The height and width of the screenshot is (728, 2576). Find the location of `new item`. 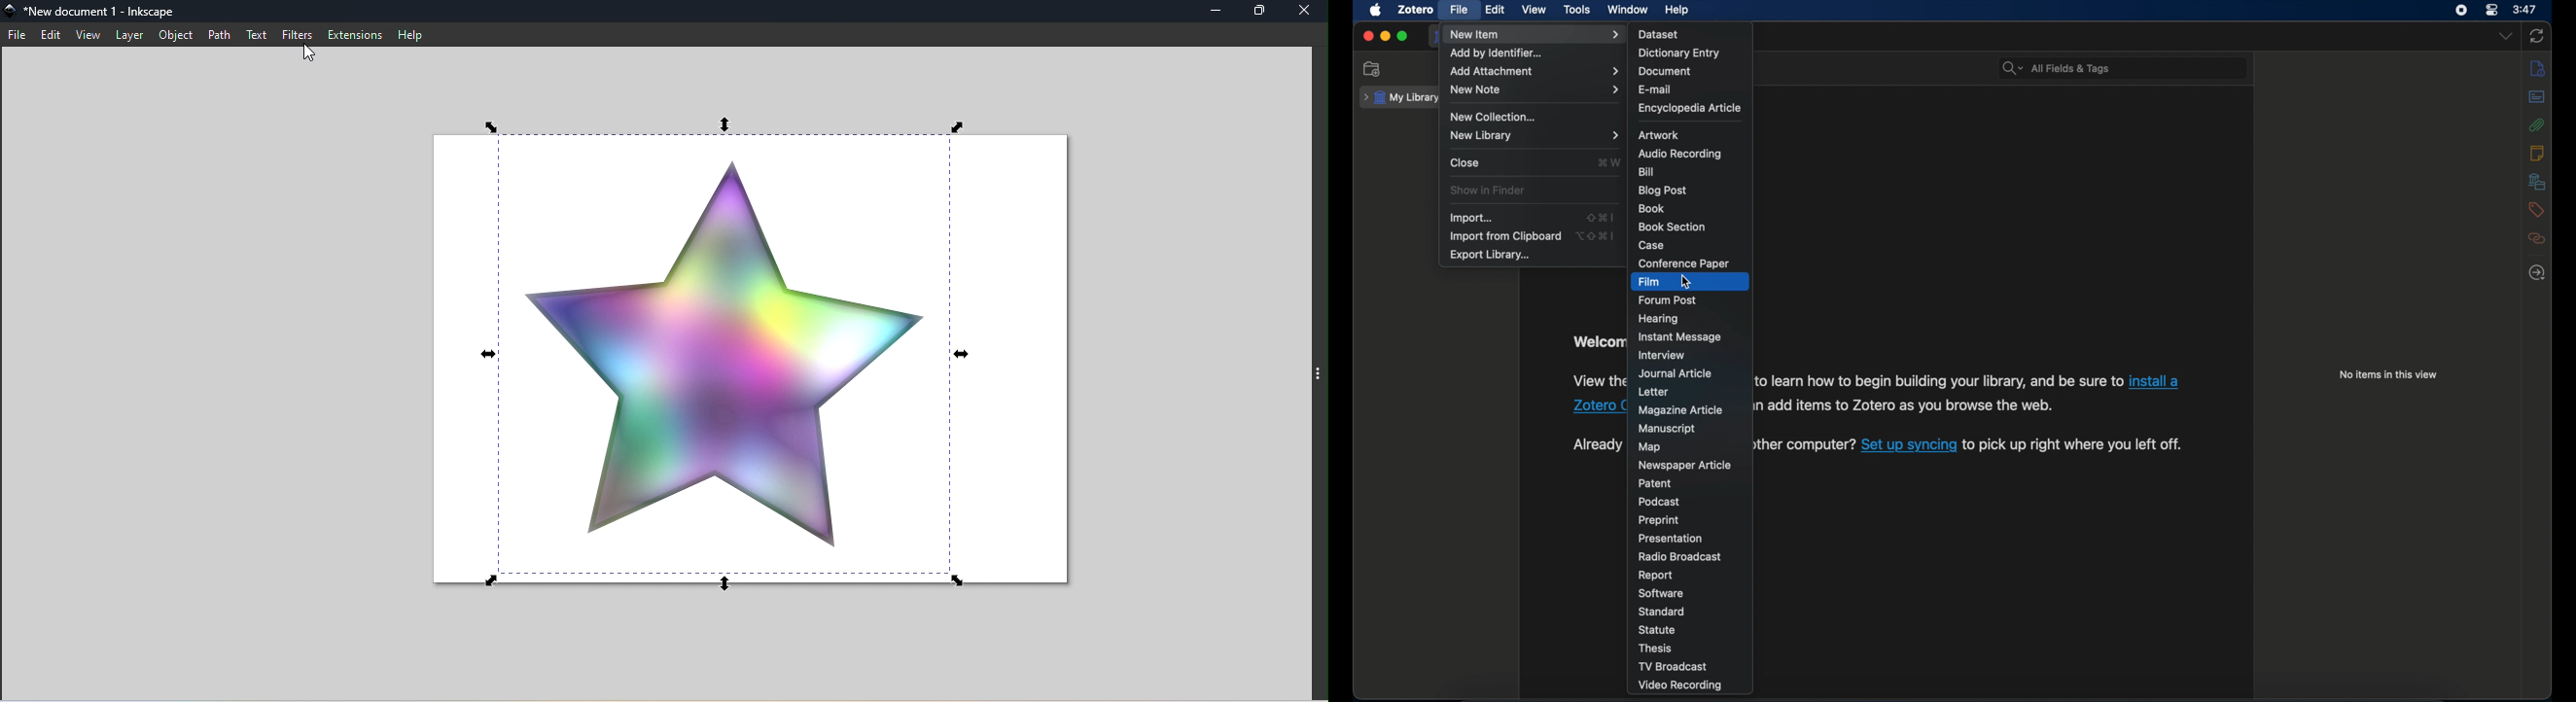

new item is located at coordinates (1534, 34).